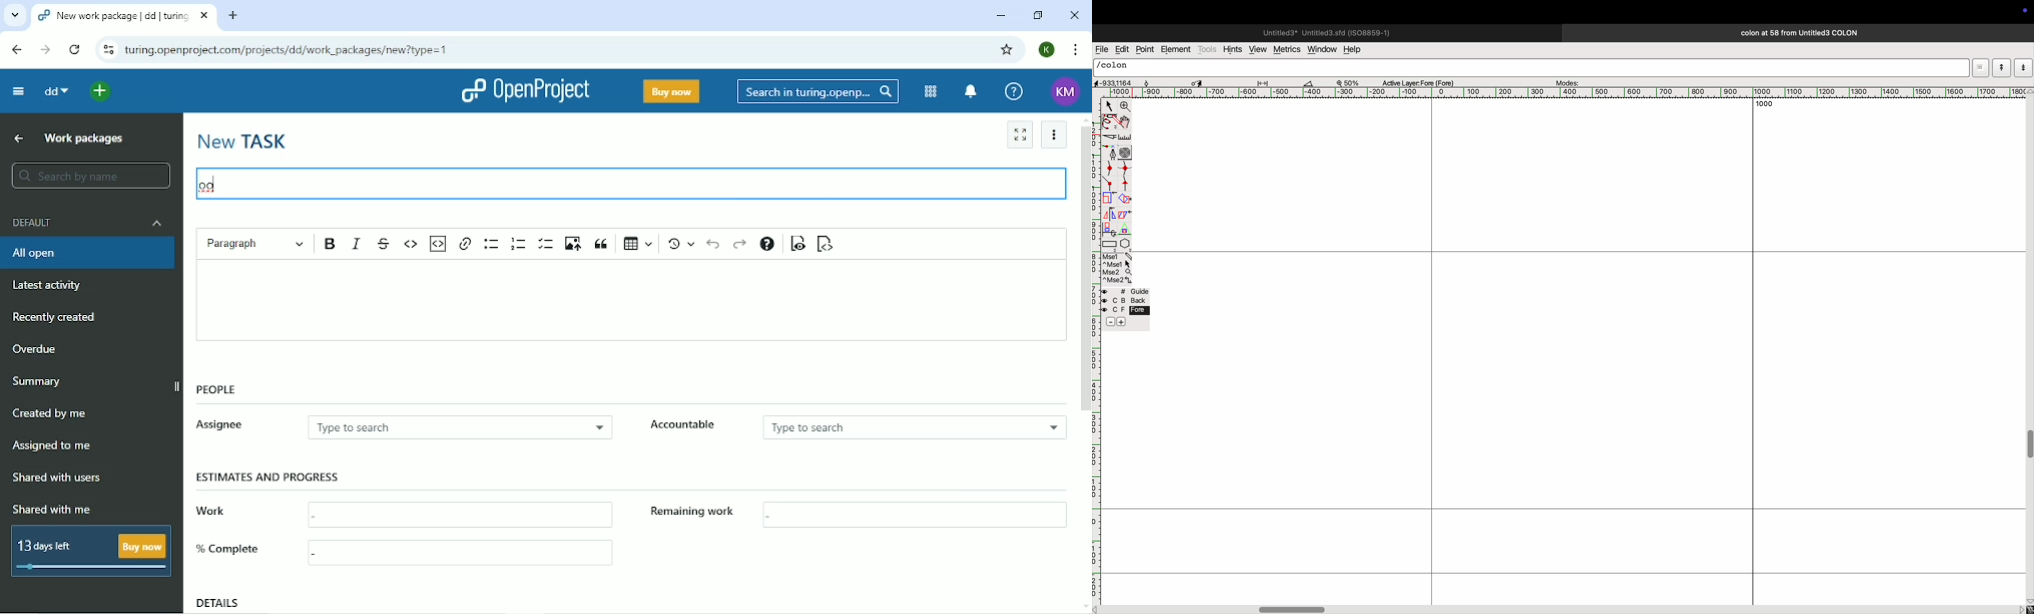  I want to click on Show local modifications, so click(678, 244).